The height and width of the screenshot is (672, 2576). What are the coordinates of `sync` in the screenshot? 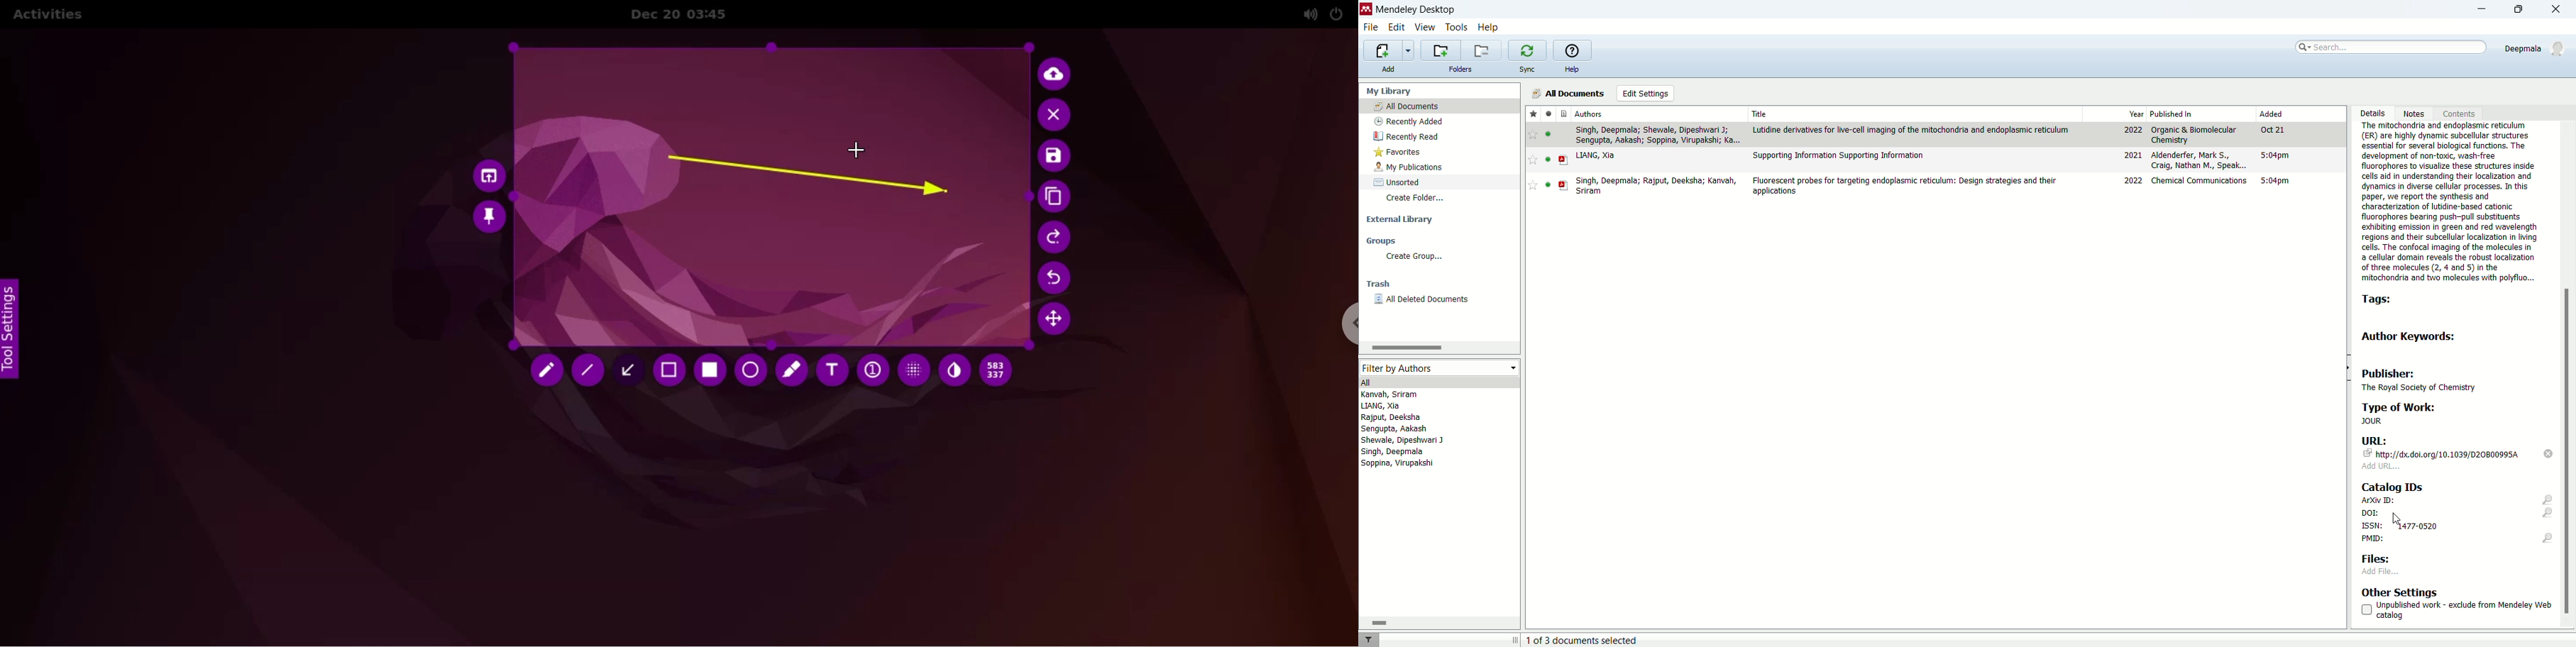 It's located at (1526, 69).